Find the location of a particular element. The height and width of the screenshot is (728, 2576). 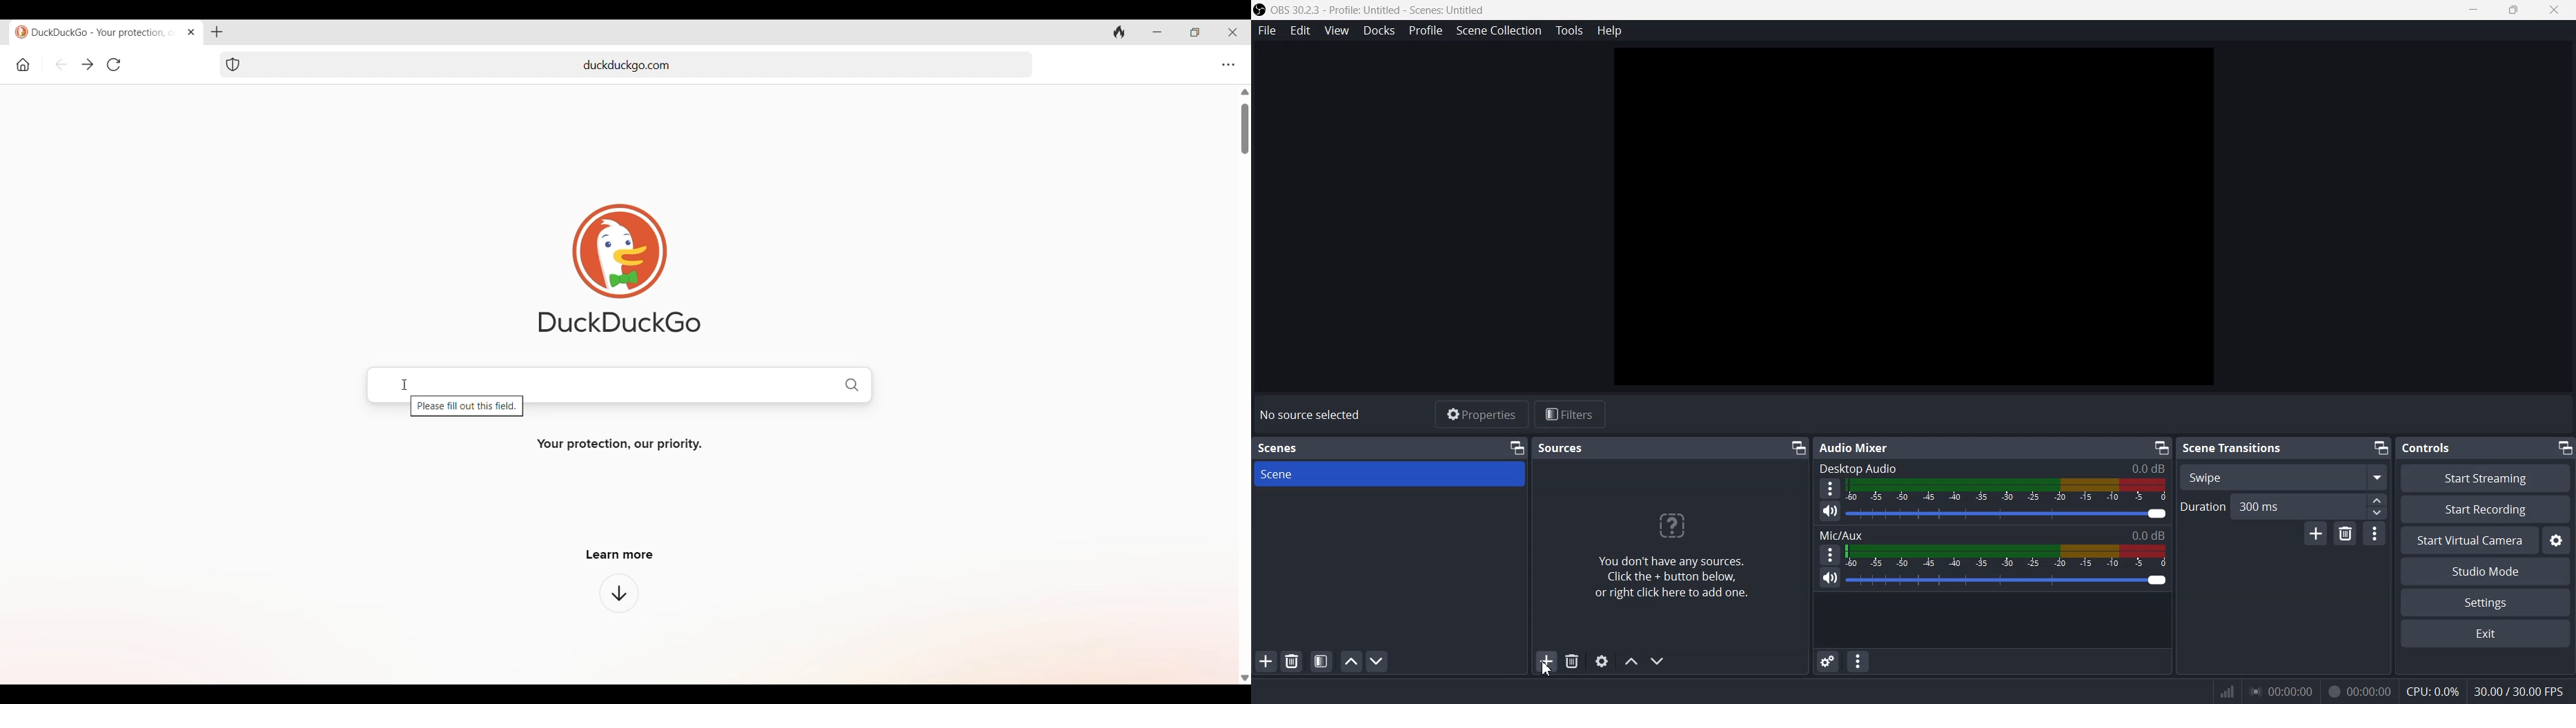

Learn more is located at coordinates (620, 555).